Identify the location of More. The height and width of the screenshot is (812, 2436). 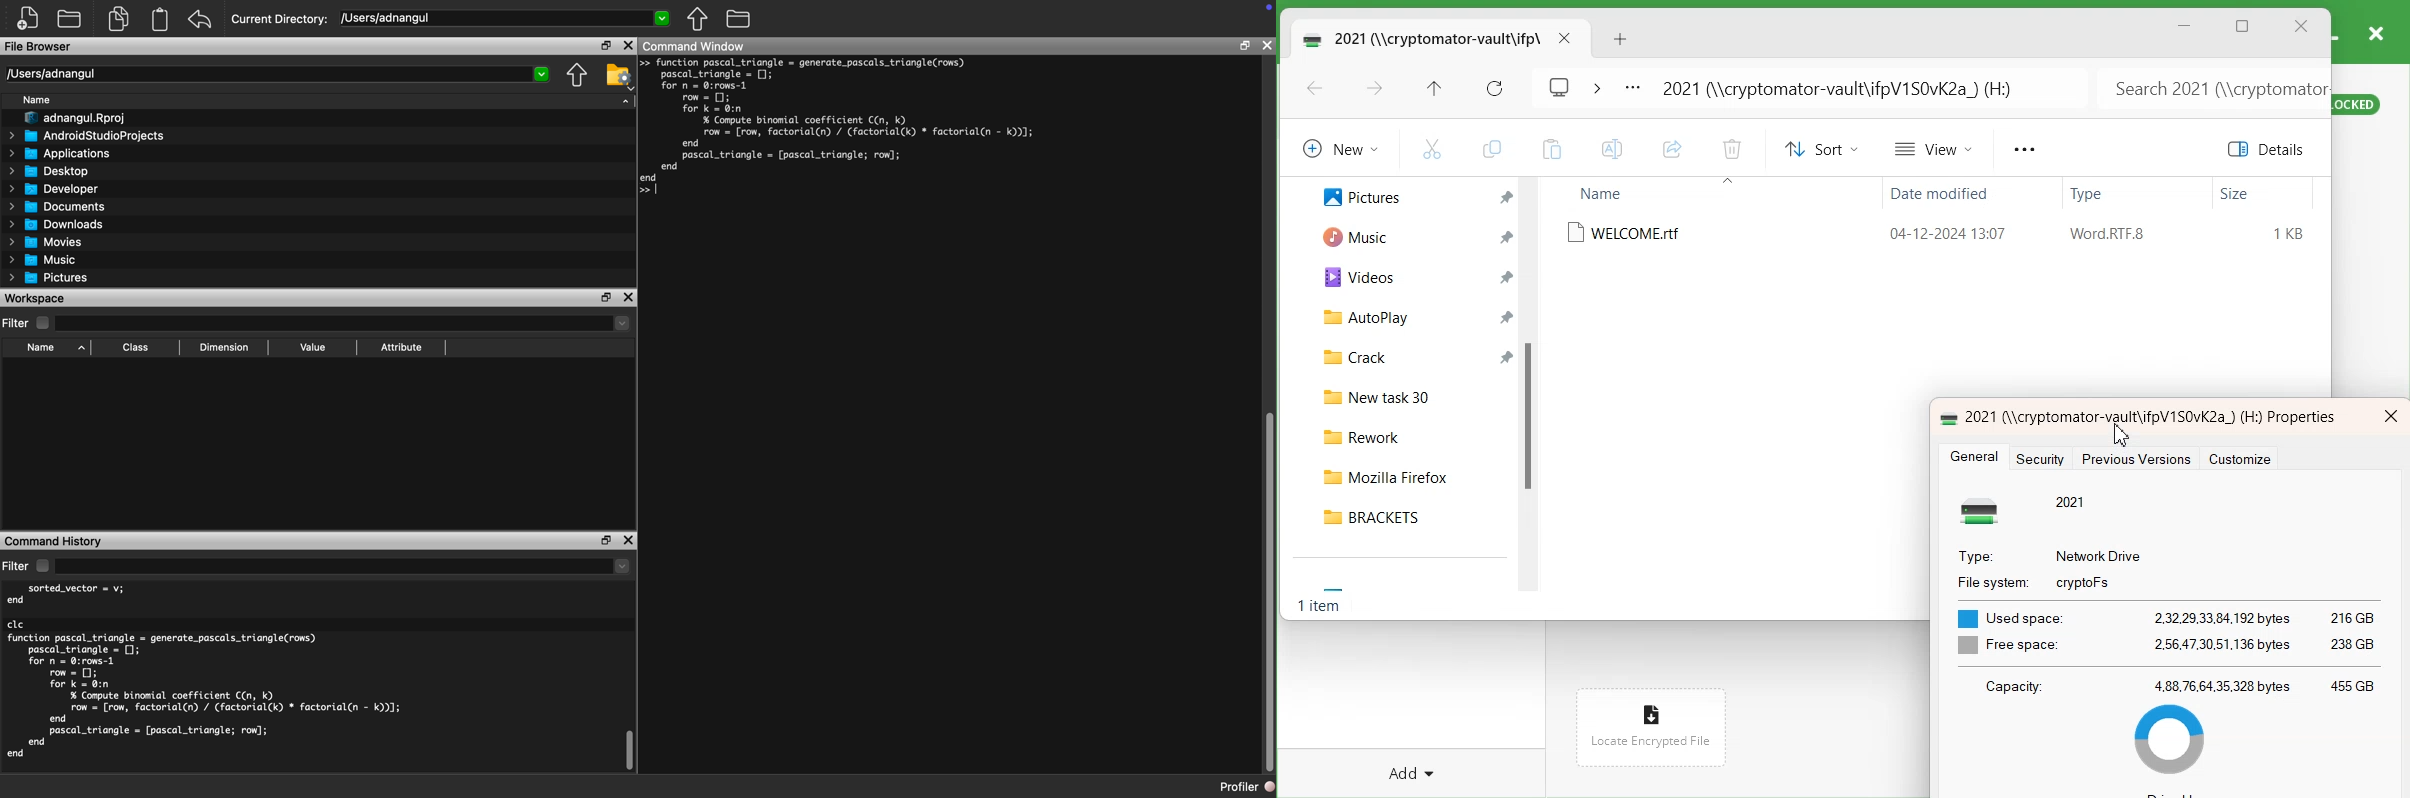
(2023, 150).